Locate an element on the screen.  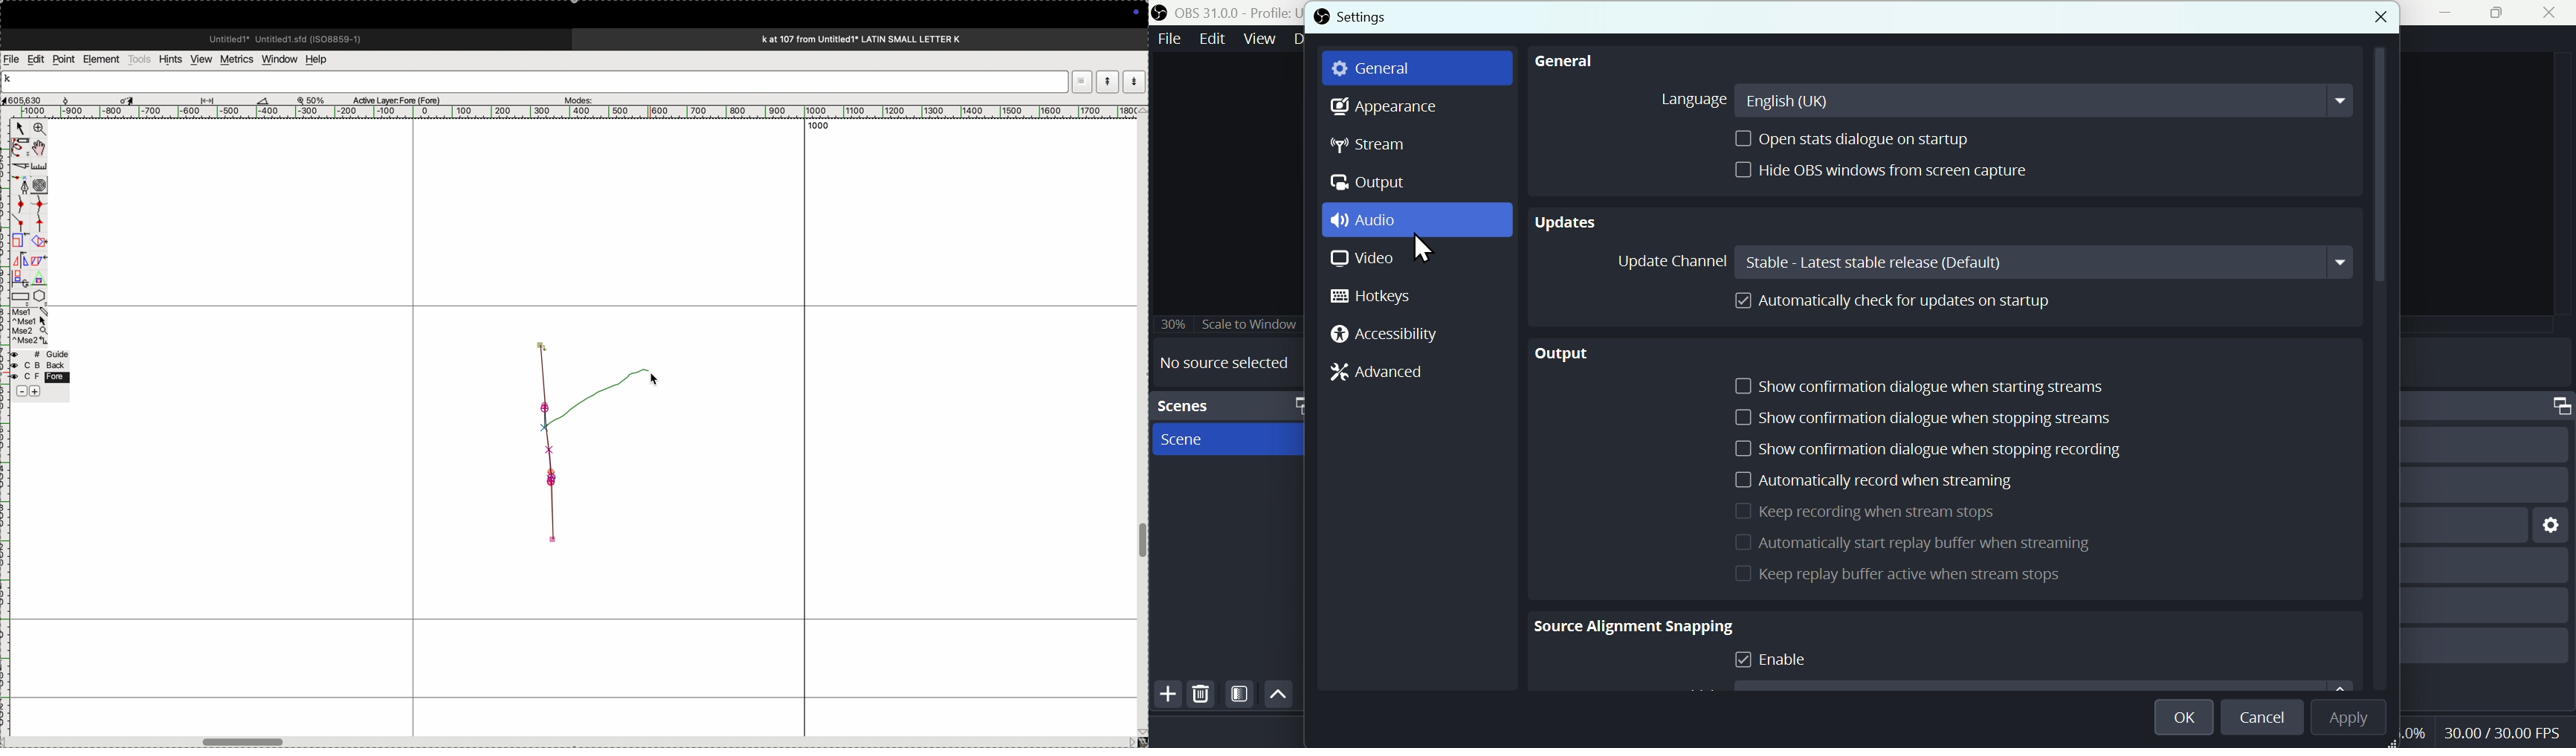
Automatically cheque for updates on startup is located at coordinates (1898, 301).